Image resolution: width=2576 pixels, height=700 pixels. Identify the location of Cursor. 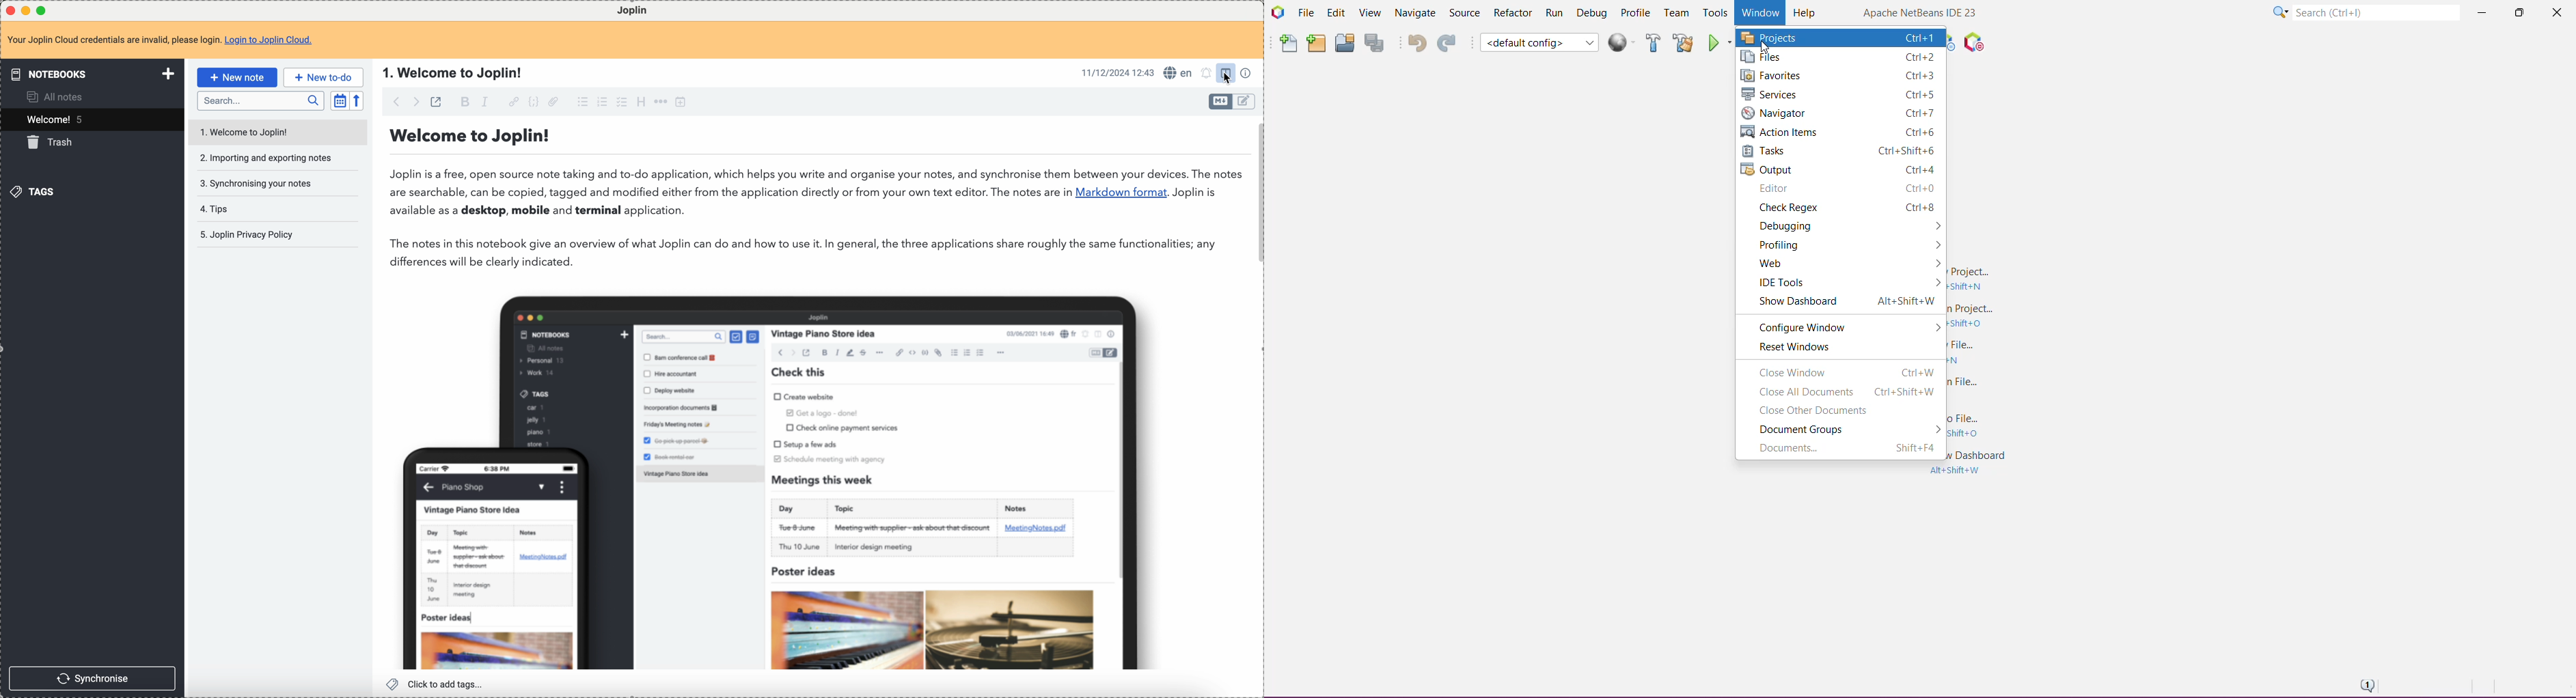
(1227, 78).